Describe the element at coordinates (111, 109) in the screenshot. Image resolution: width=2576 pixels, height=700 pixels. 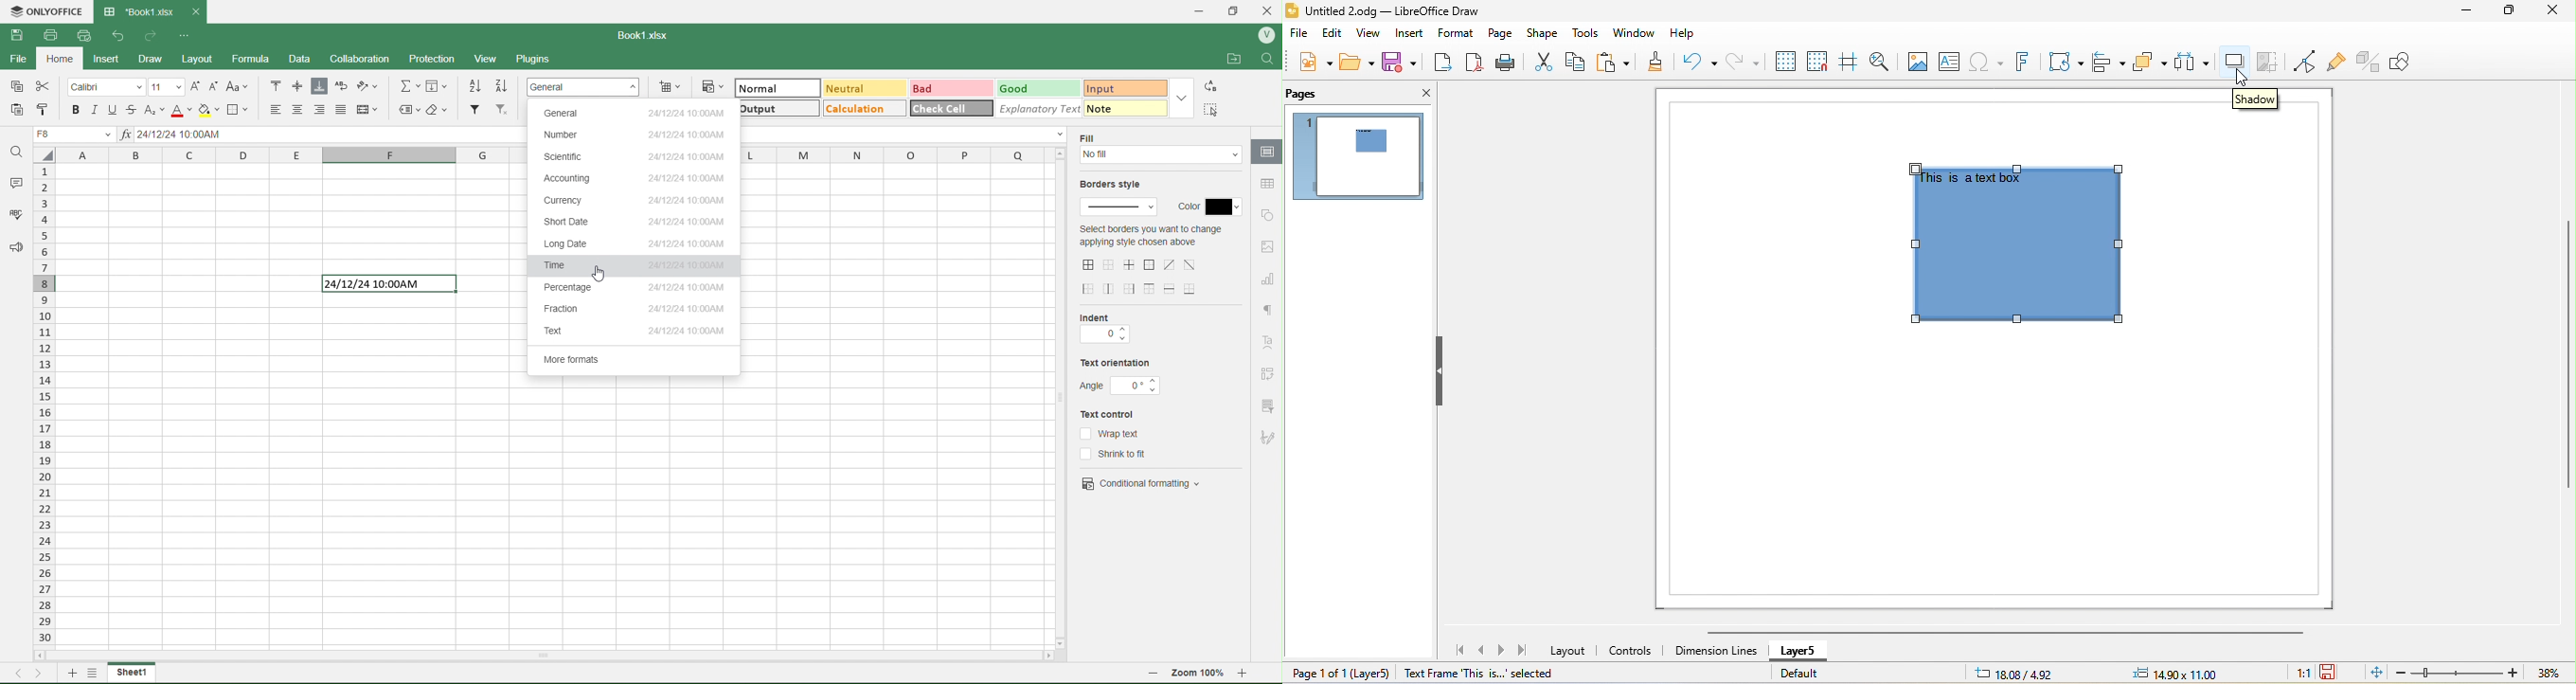
I see `Underline` at that location.